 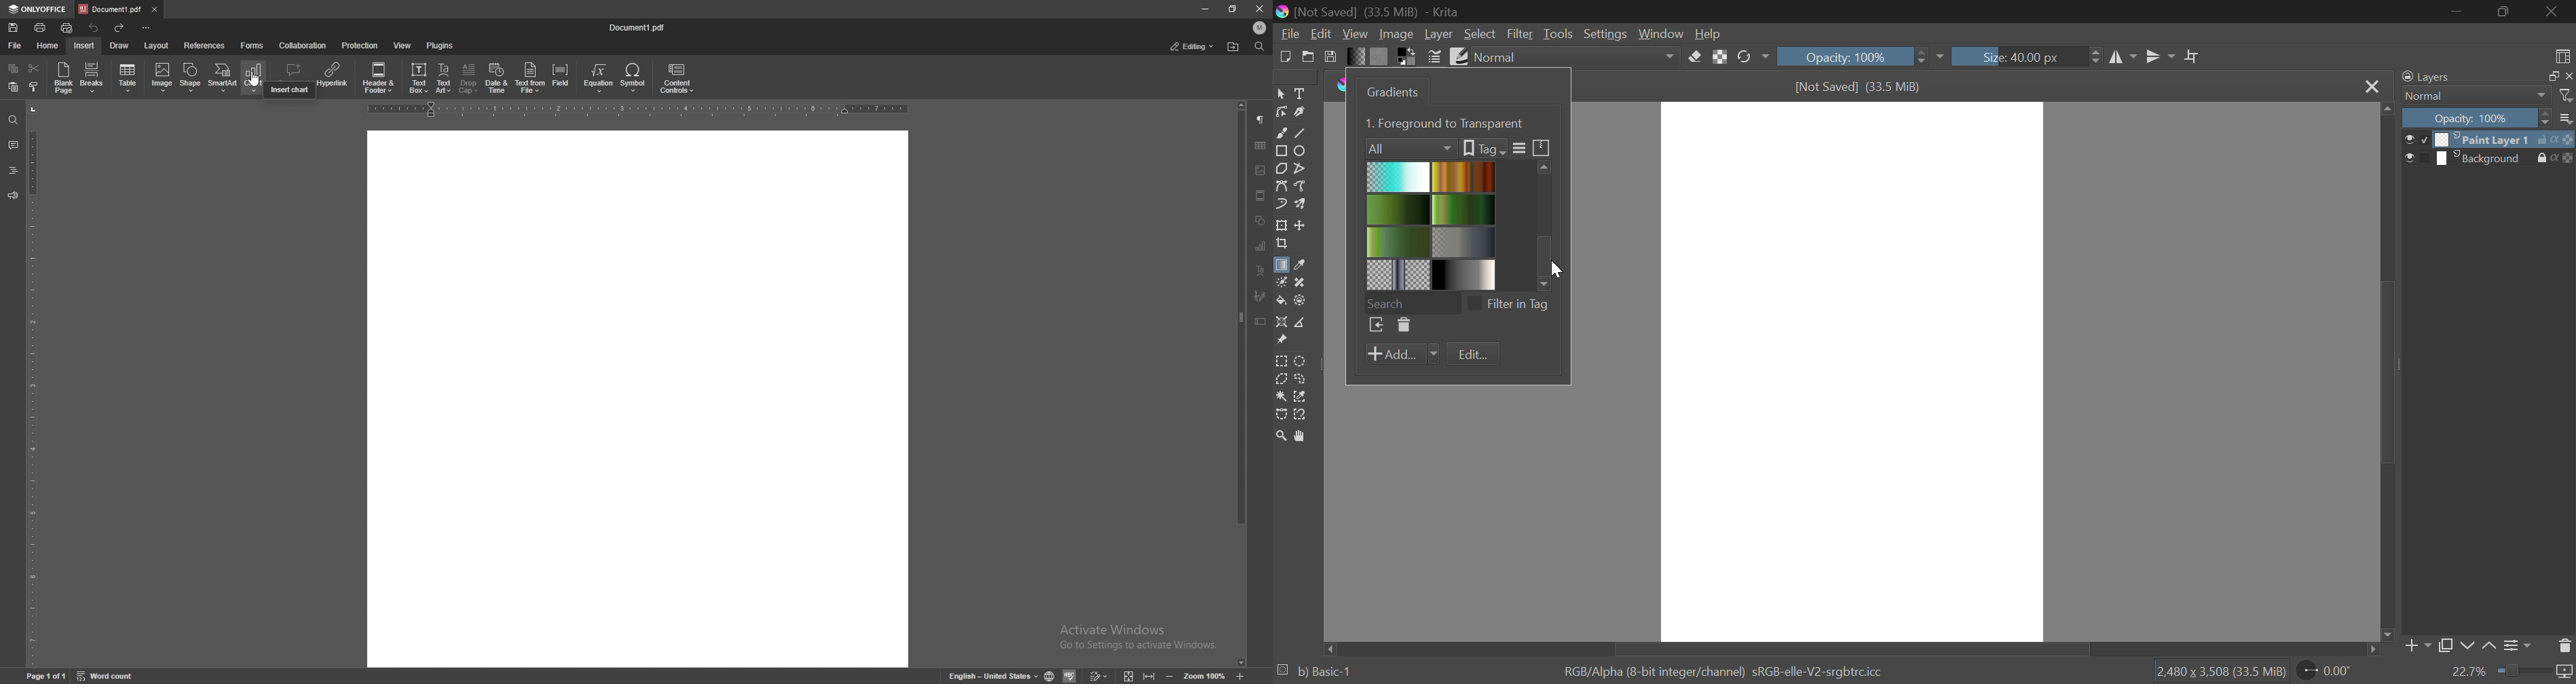 What do you see at coordinates (1100, 676) in the screenshot?
I see `Edit` at bounding box center [1100, 676].